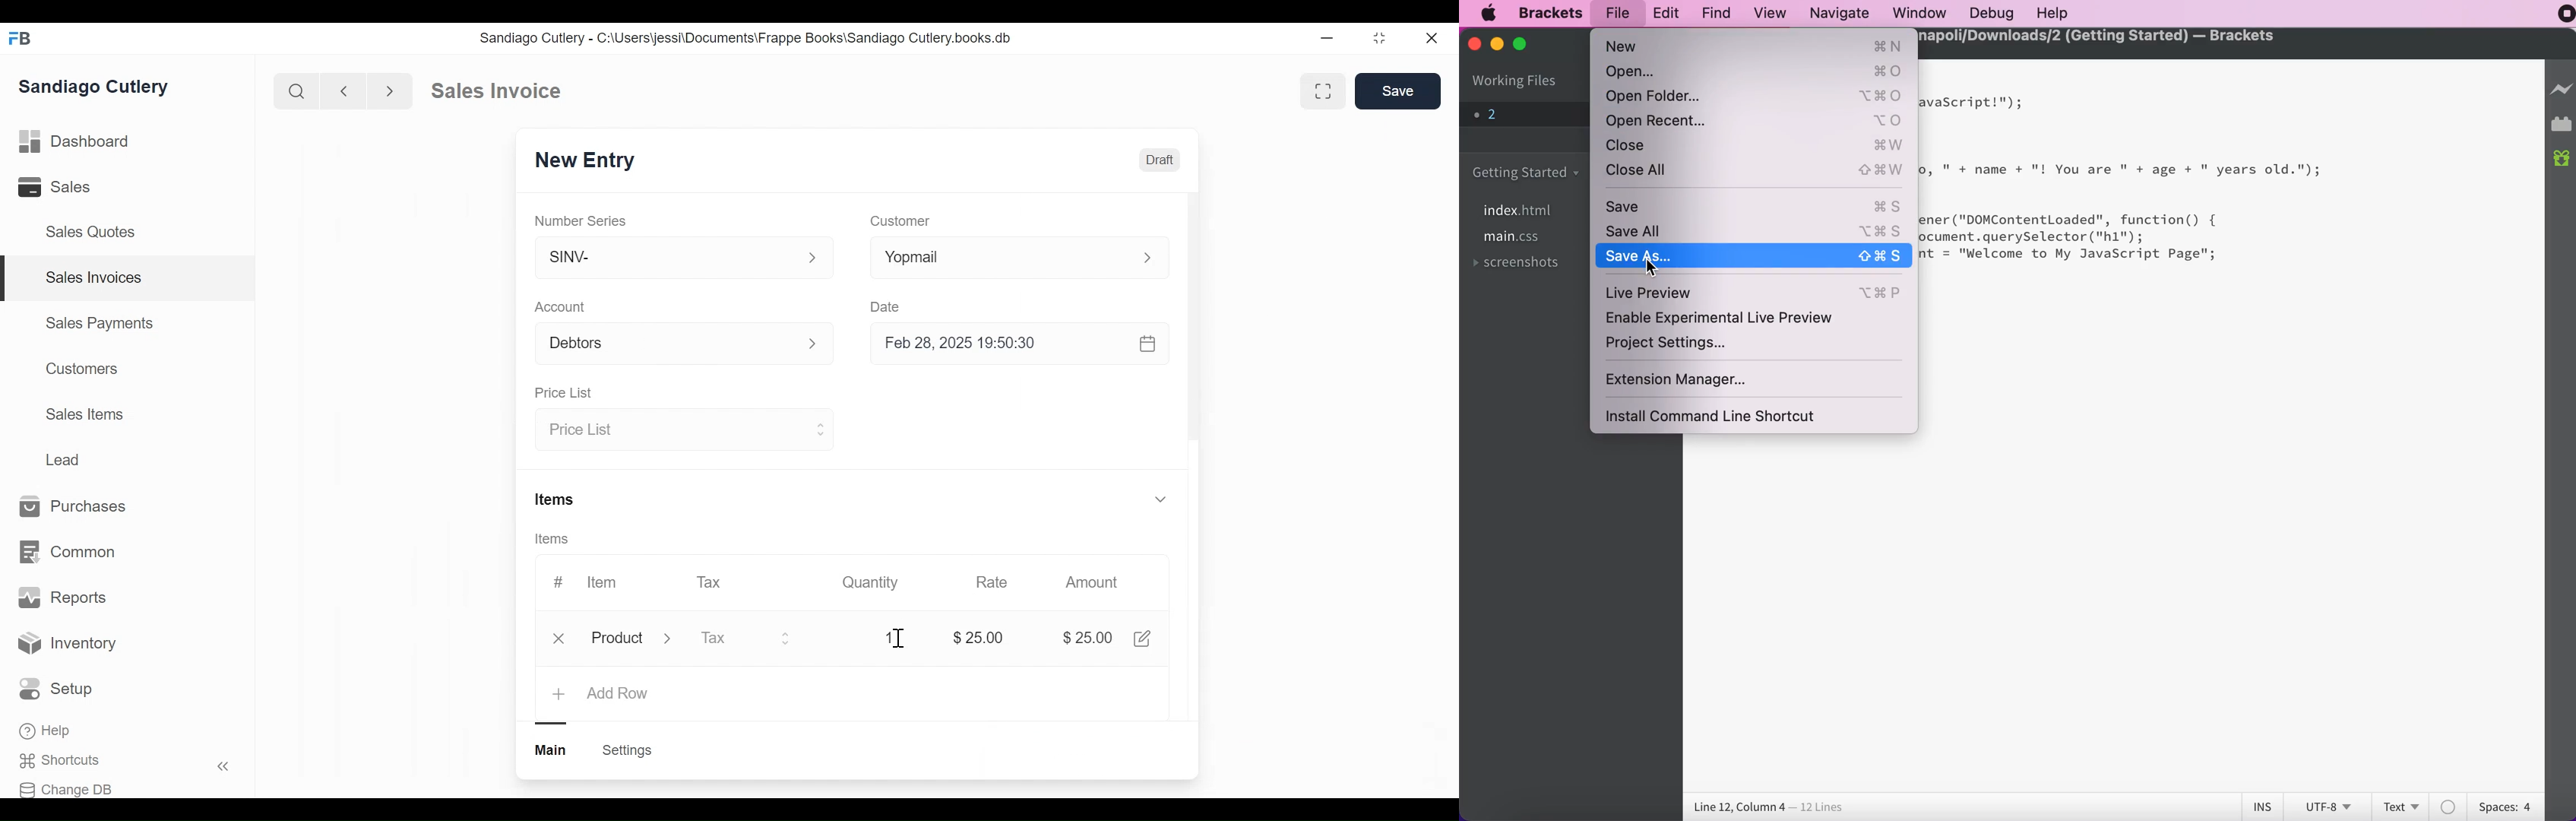 This screenshot has height=840, width=2576. What do you see at coordinates (1327, 37) in the screenshot?
I see `minimize` at bounding box center [1327, 37].